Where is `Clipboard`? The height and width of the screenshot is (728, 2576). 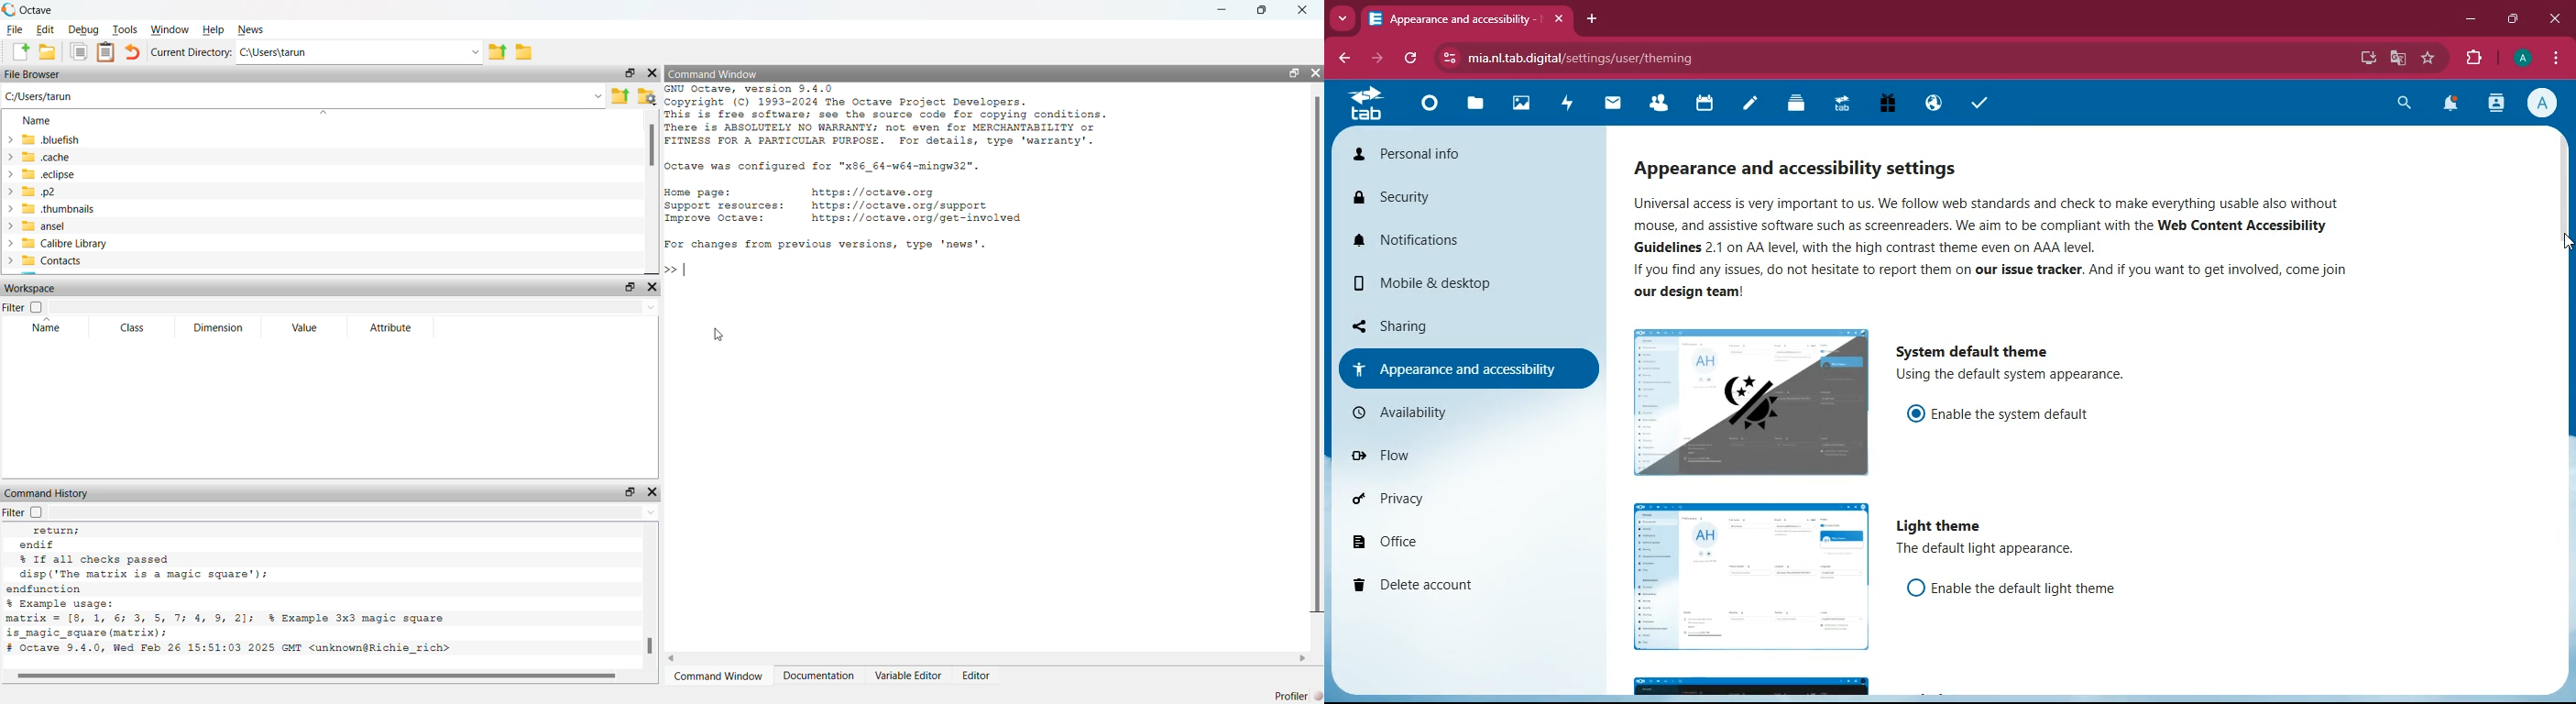
Clipboard is located at coordinates (106, 53).